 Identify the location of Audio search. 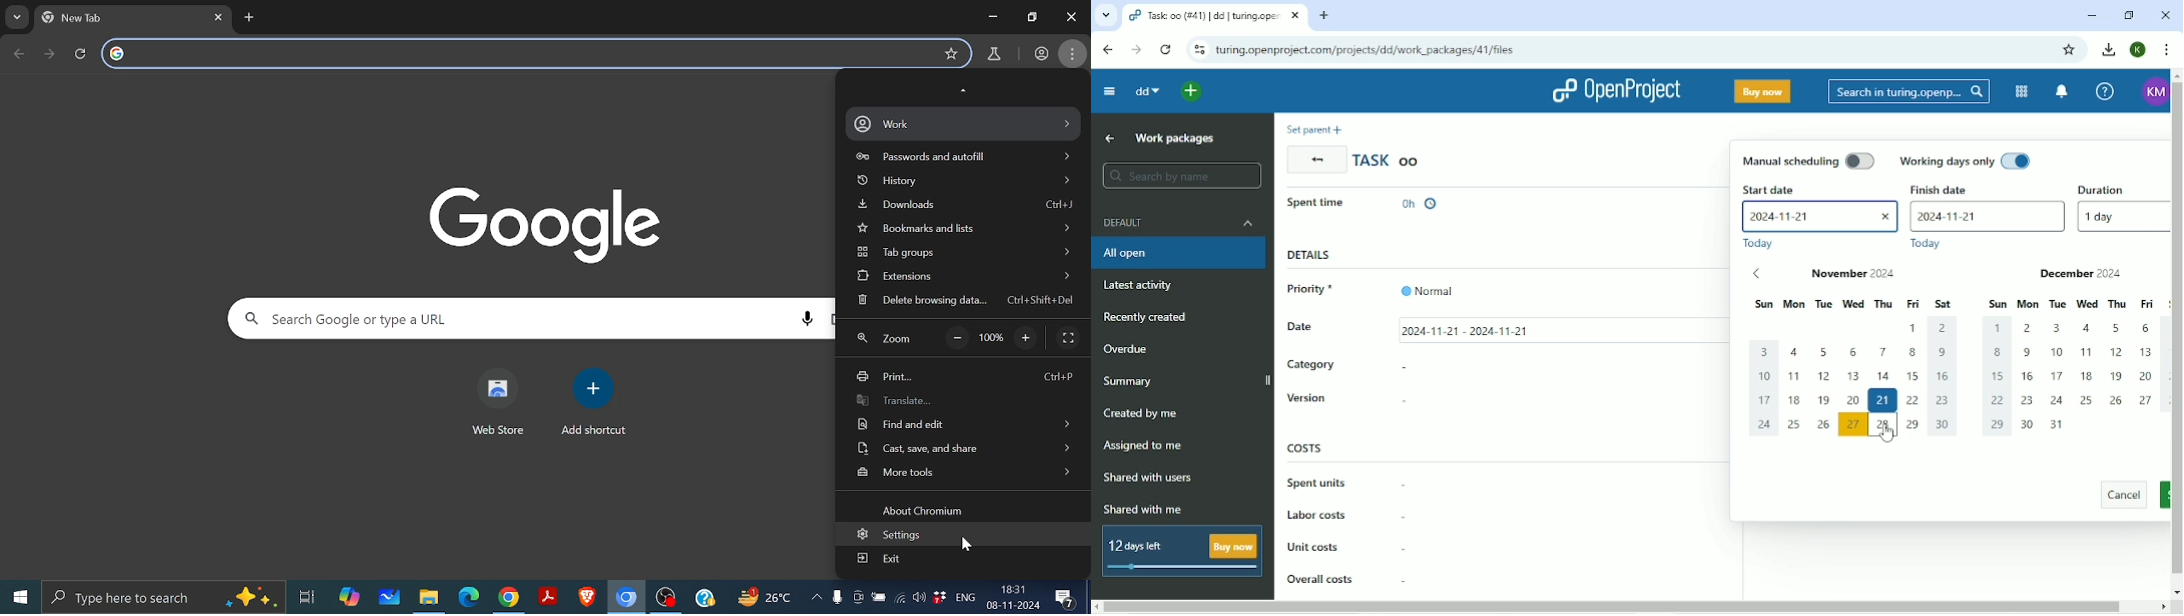
(808, 319).